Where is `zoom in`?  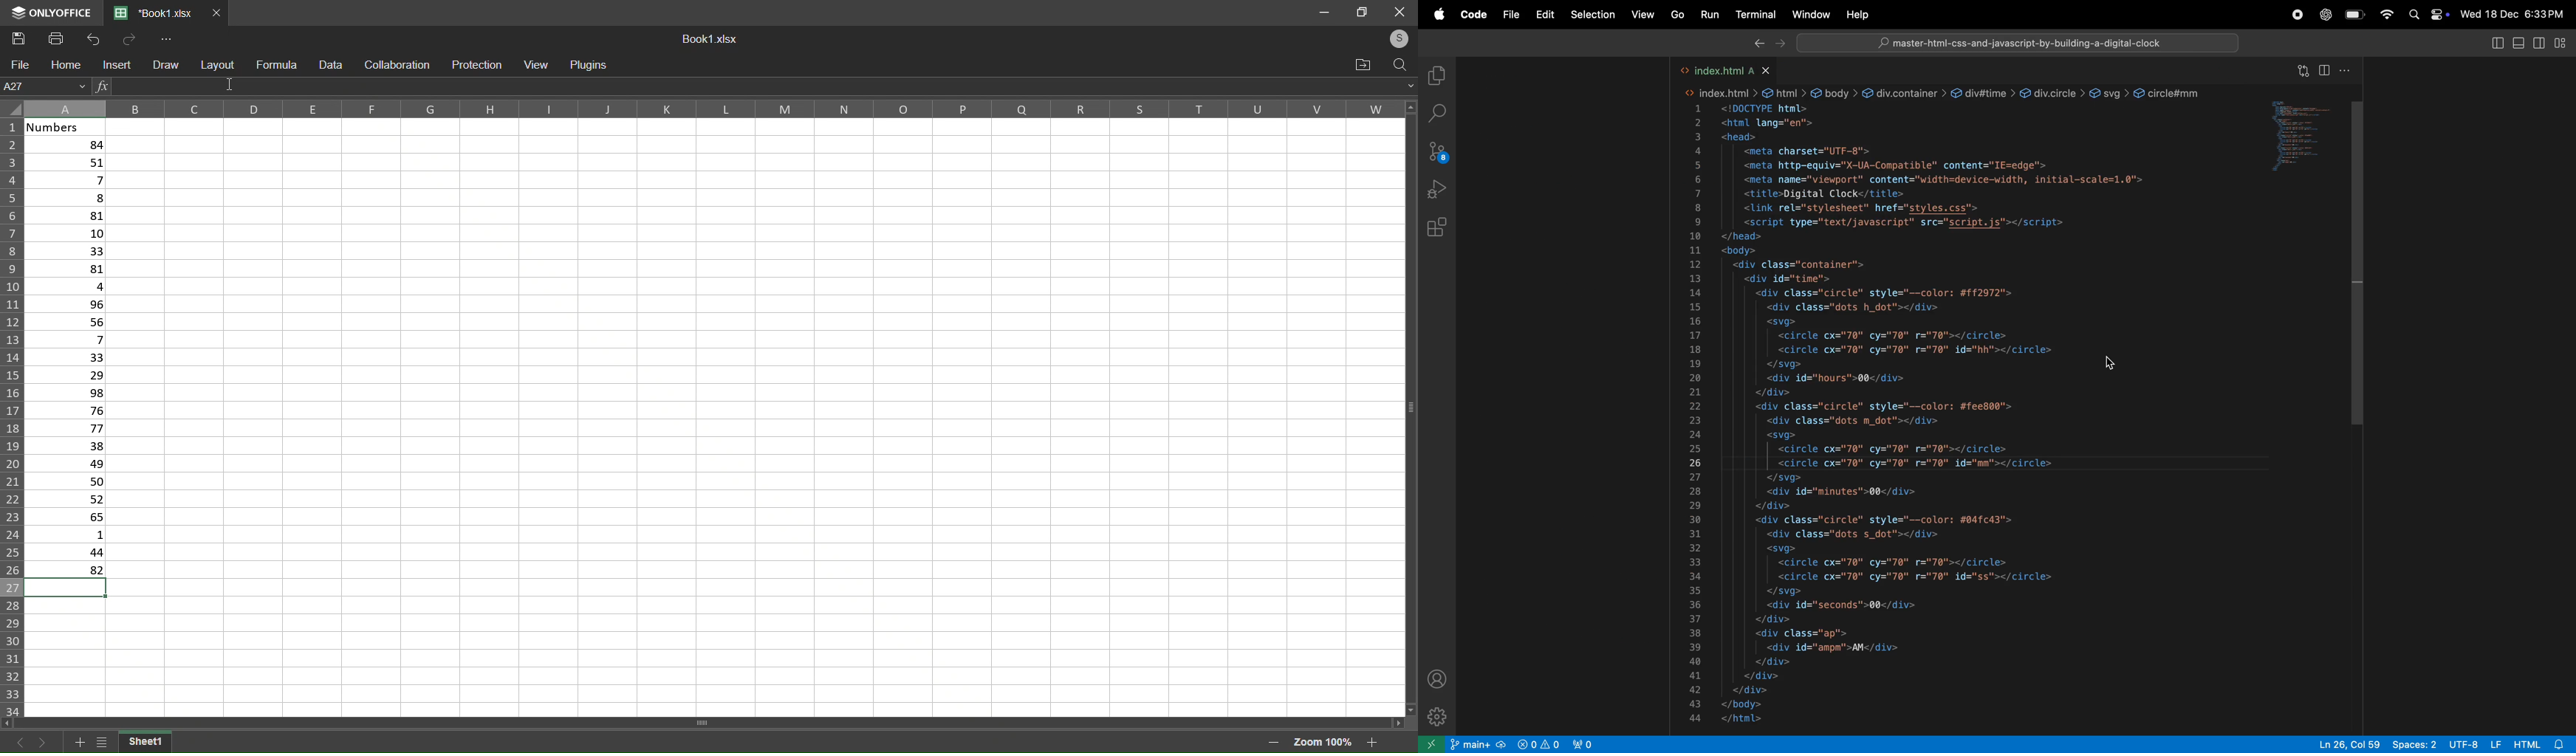 zoom in is located at coordinates (1376, 742).